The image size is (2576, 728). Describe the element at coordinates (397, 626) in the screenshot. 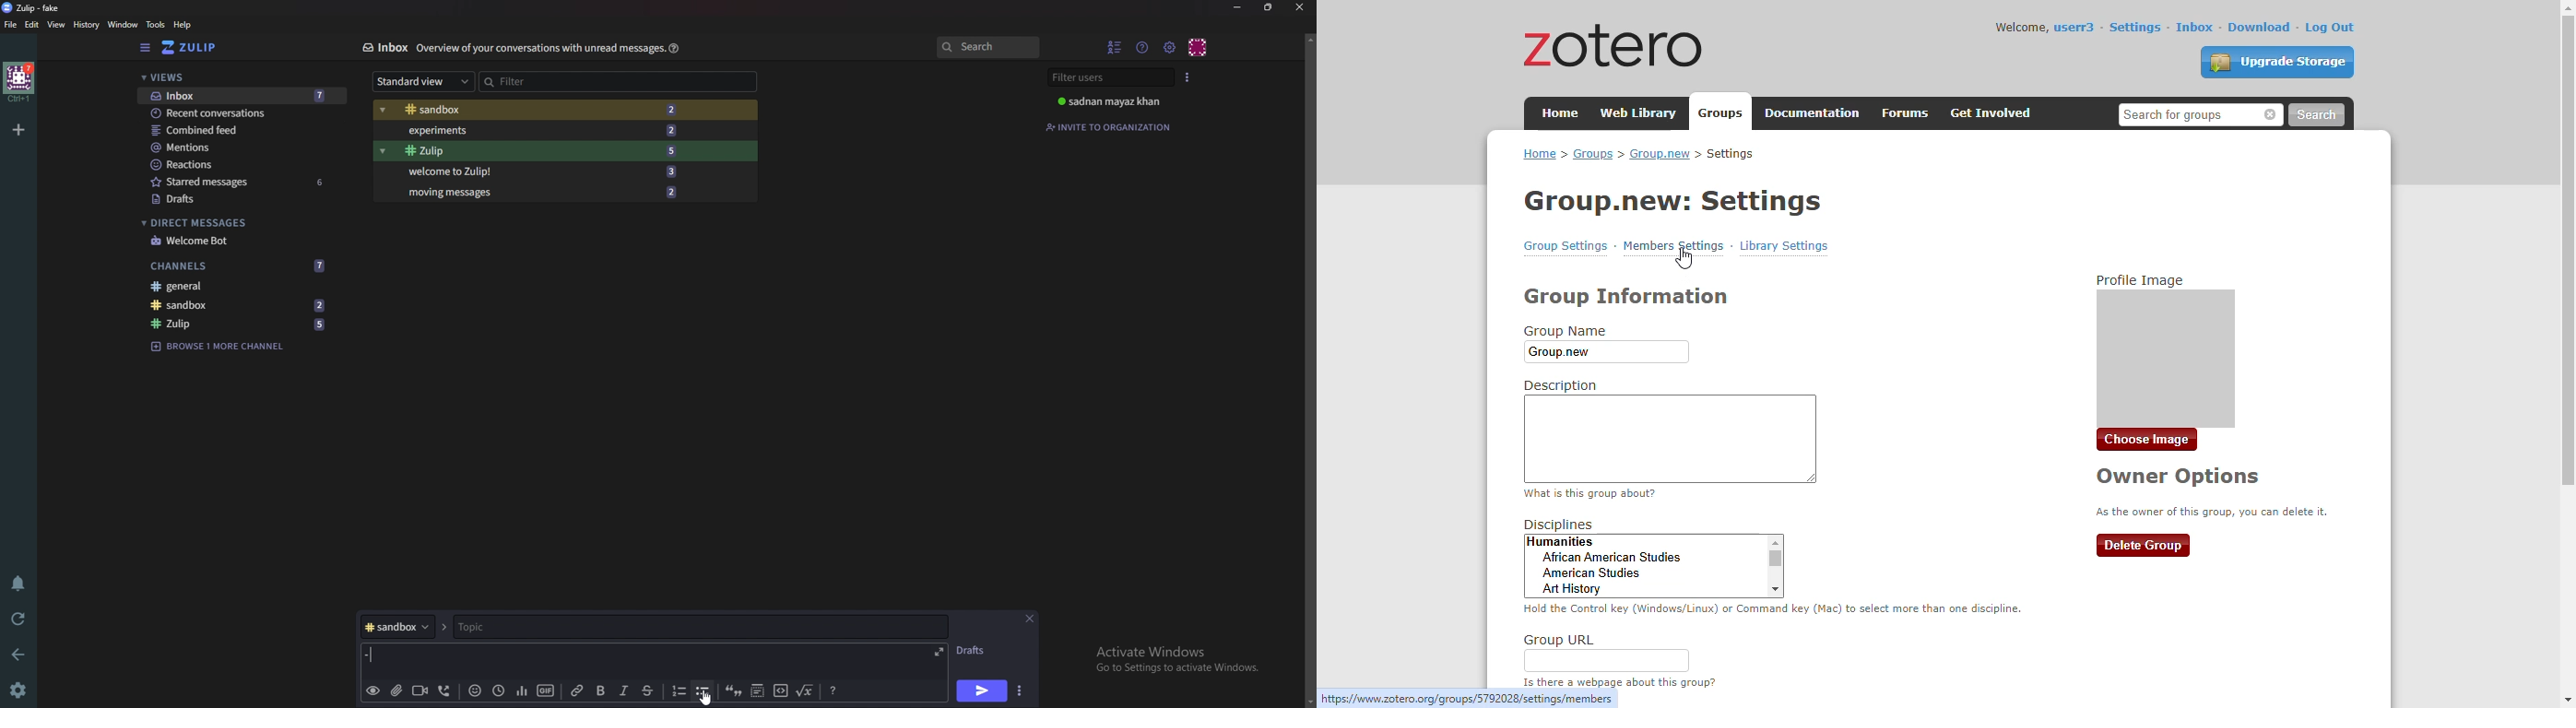

I see `Channel` at that location.